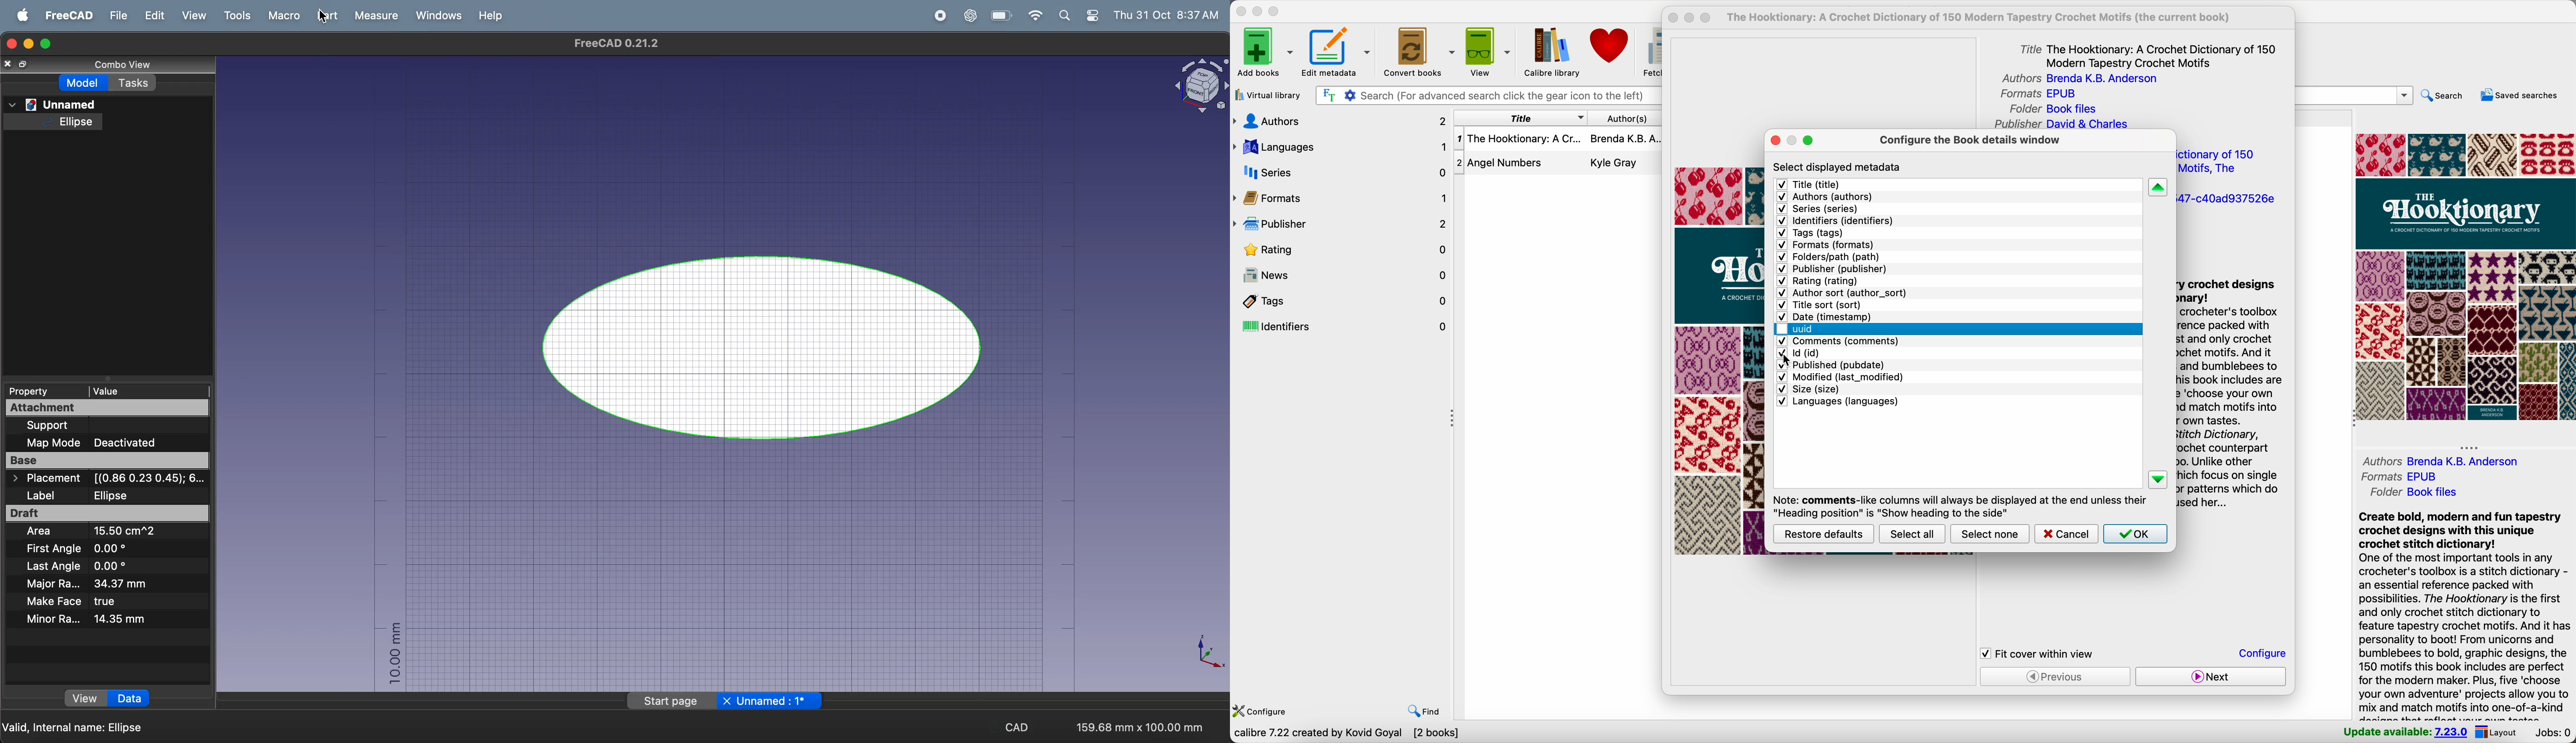 This screenshot has width=2576, height=756. What do you see at coordinates (30, 45) in the screenshot?
I see `minimize` at bounding box center [30, 45].